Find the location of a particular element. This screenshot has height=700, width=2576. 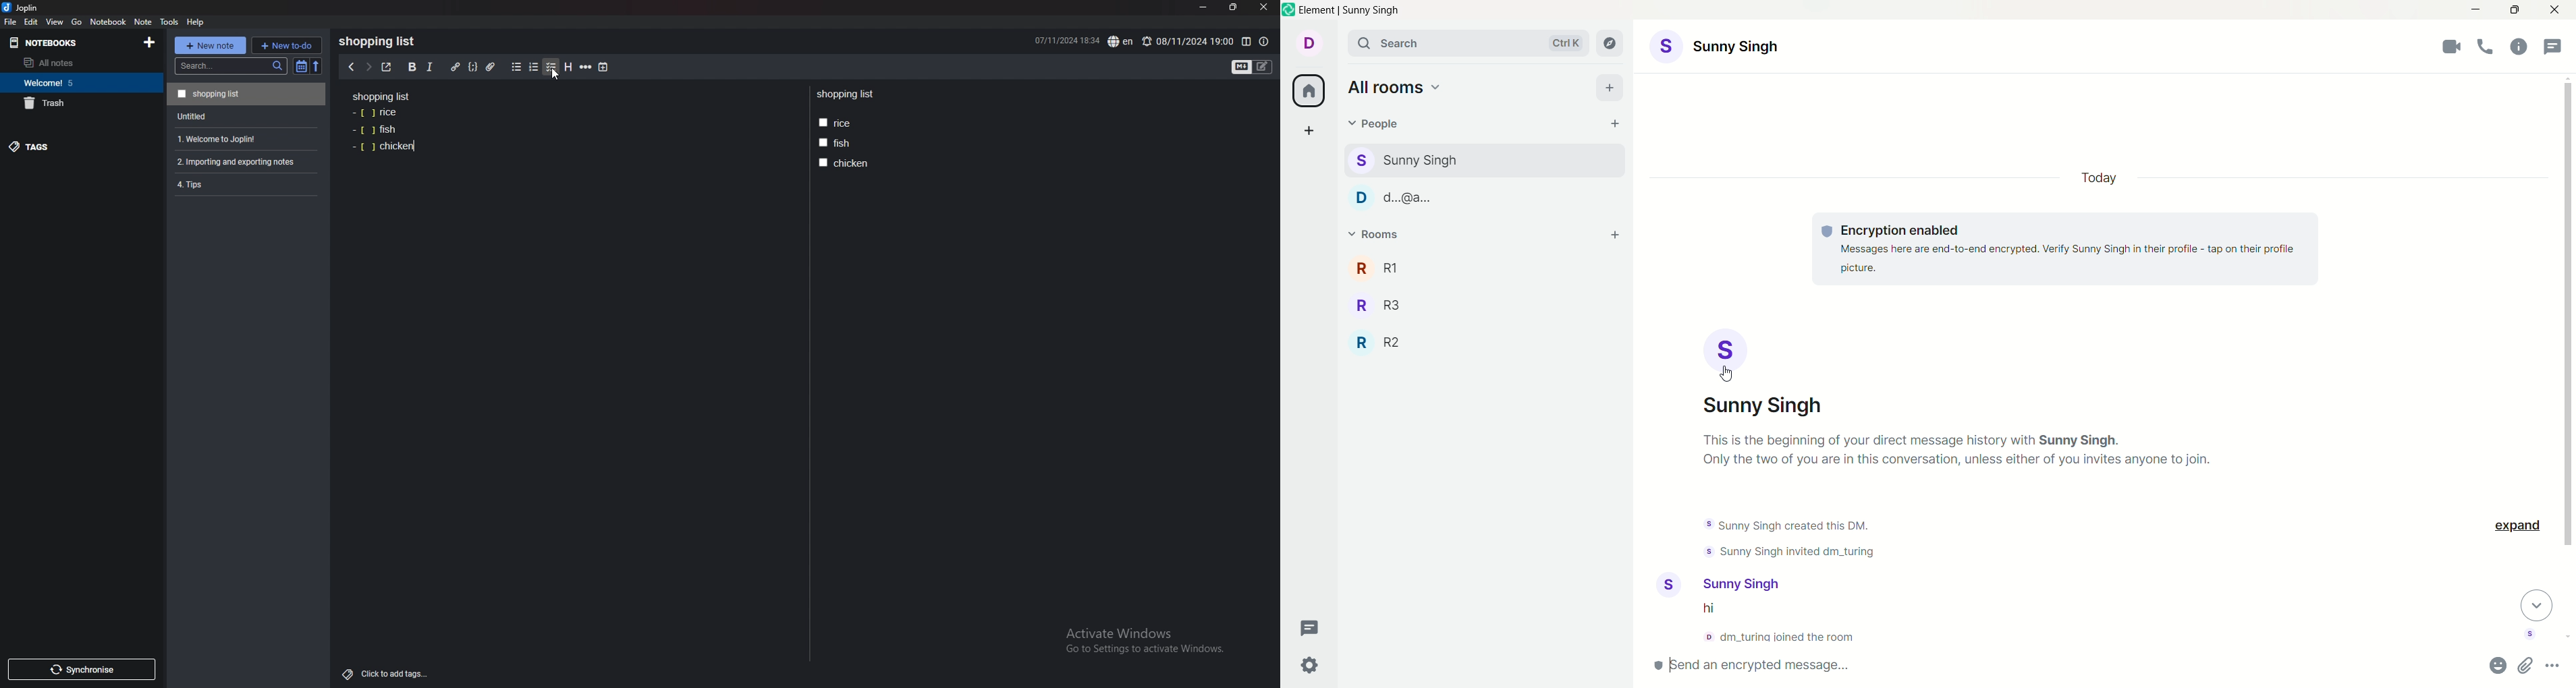

4.Tips. is located at coordinates (245, 184).